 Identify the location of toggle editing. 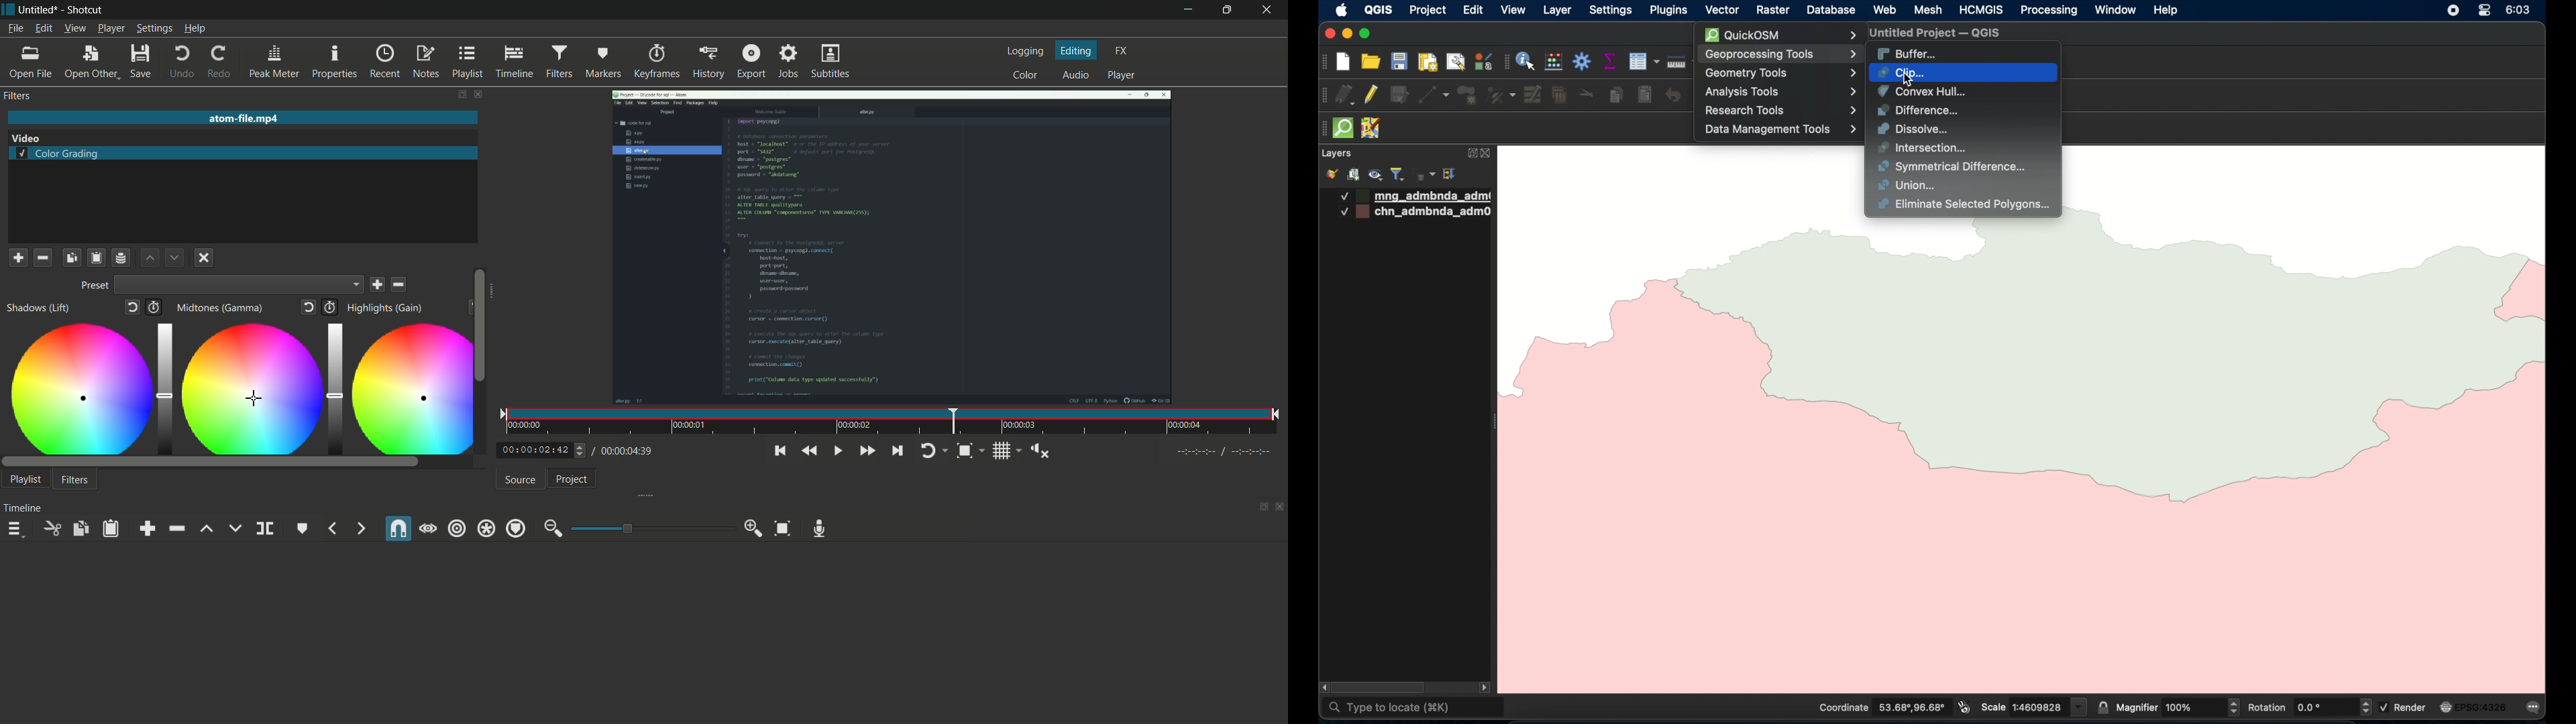
(1370, 94).